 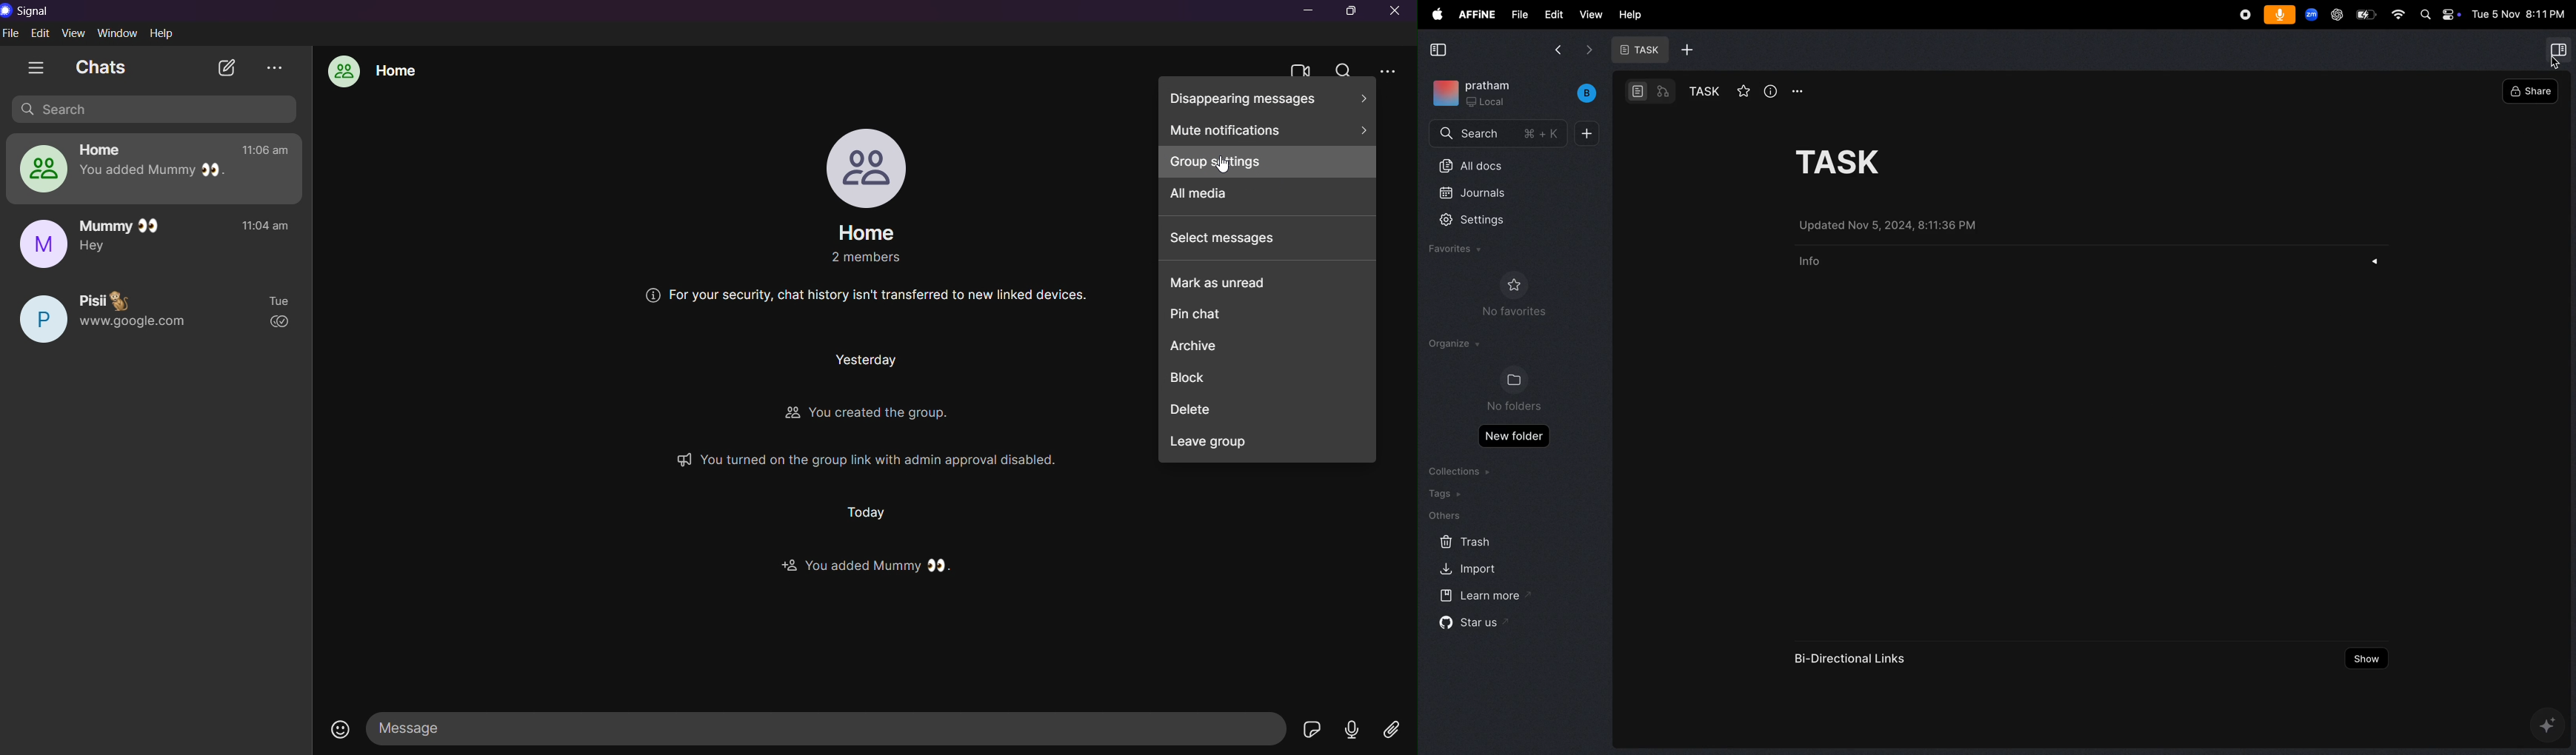 I want to click on doc, so click(x=1639, y=92).